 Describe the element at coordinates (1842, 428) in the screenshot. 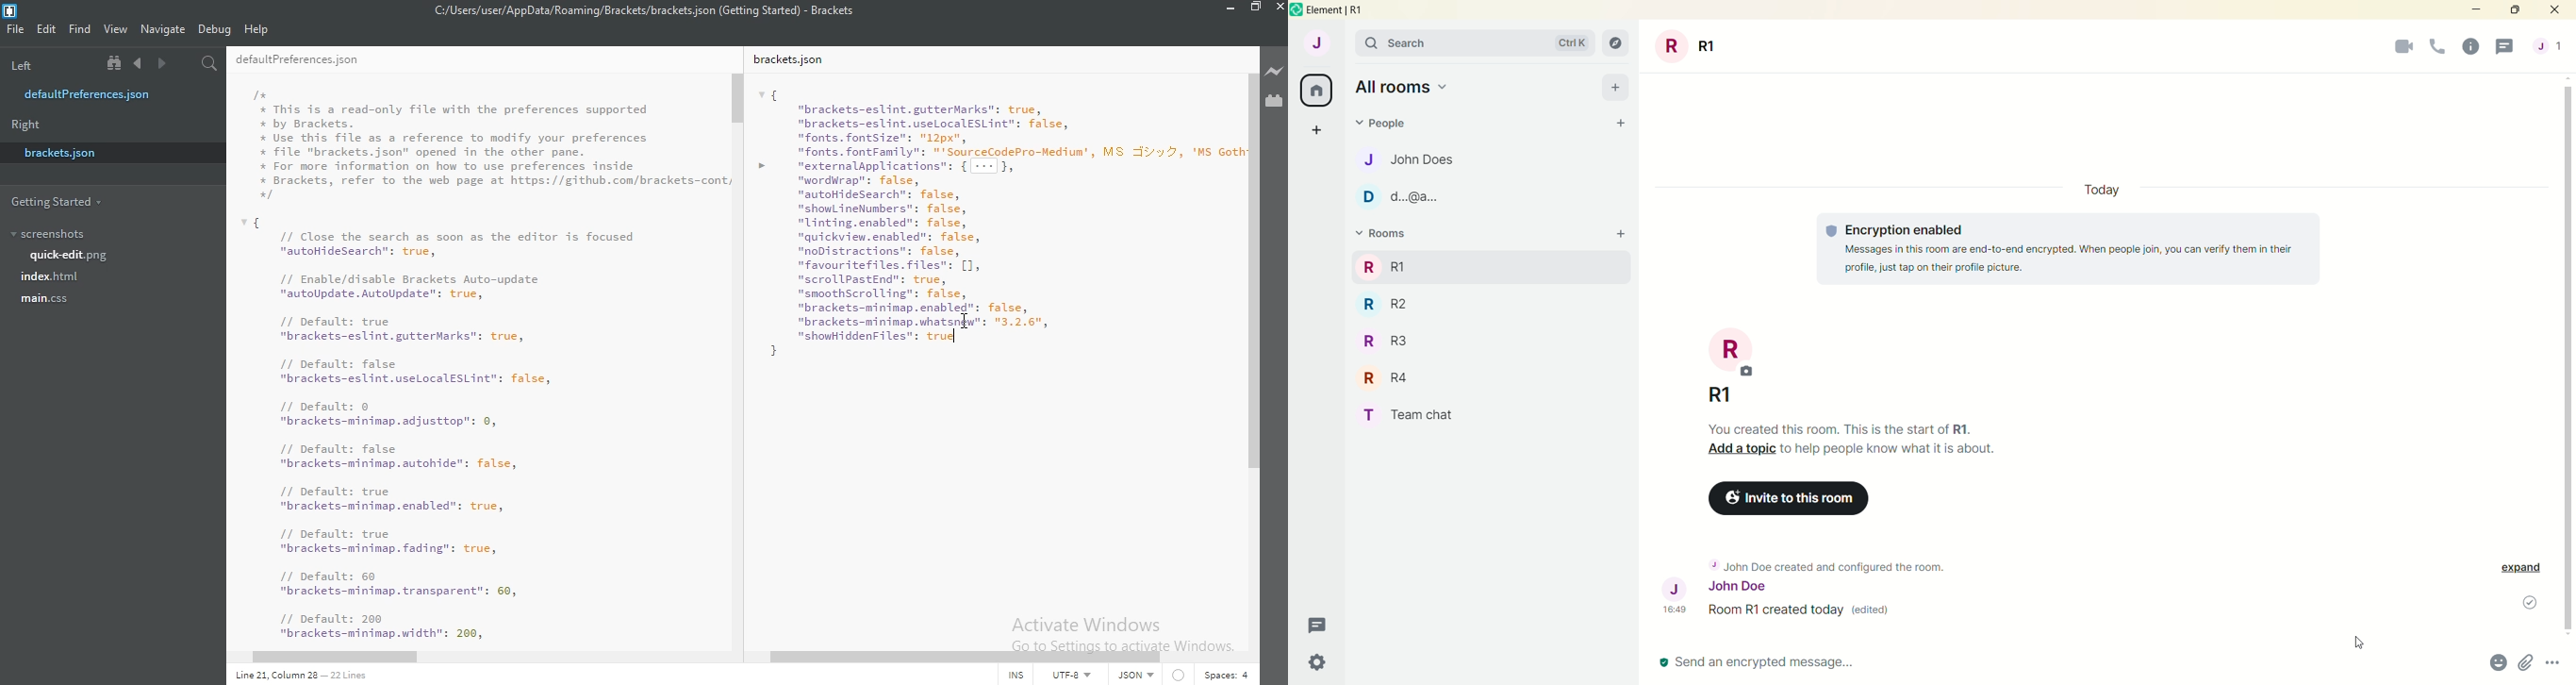

I see `You created this room. This is the start of R1..` at that location.